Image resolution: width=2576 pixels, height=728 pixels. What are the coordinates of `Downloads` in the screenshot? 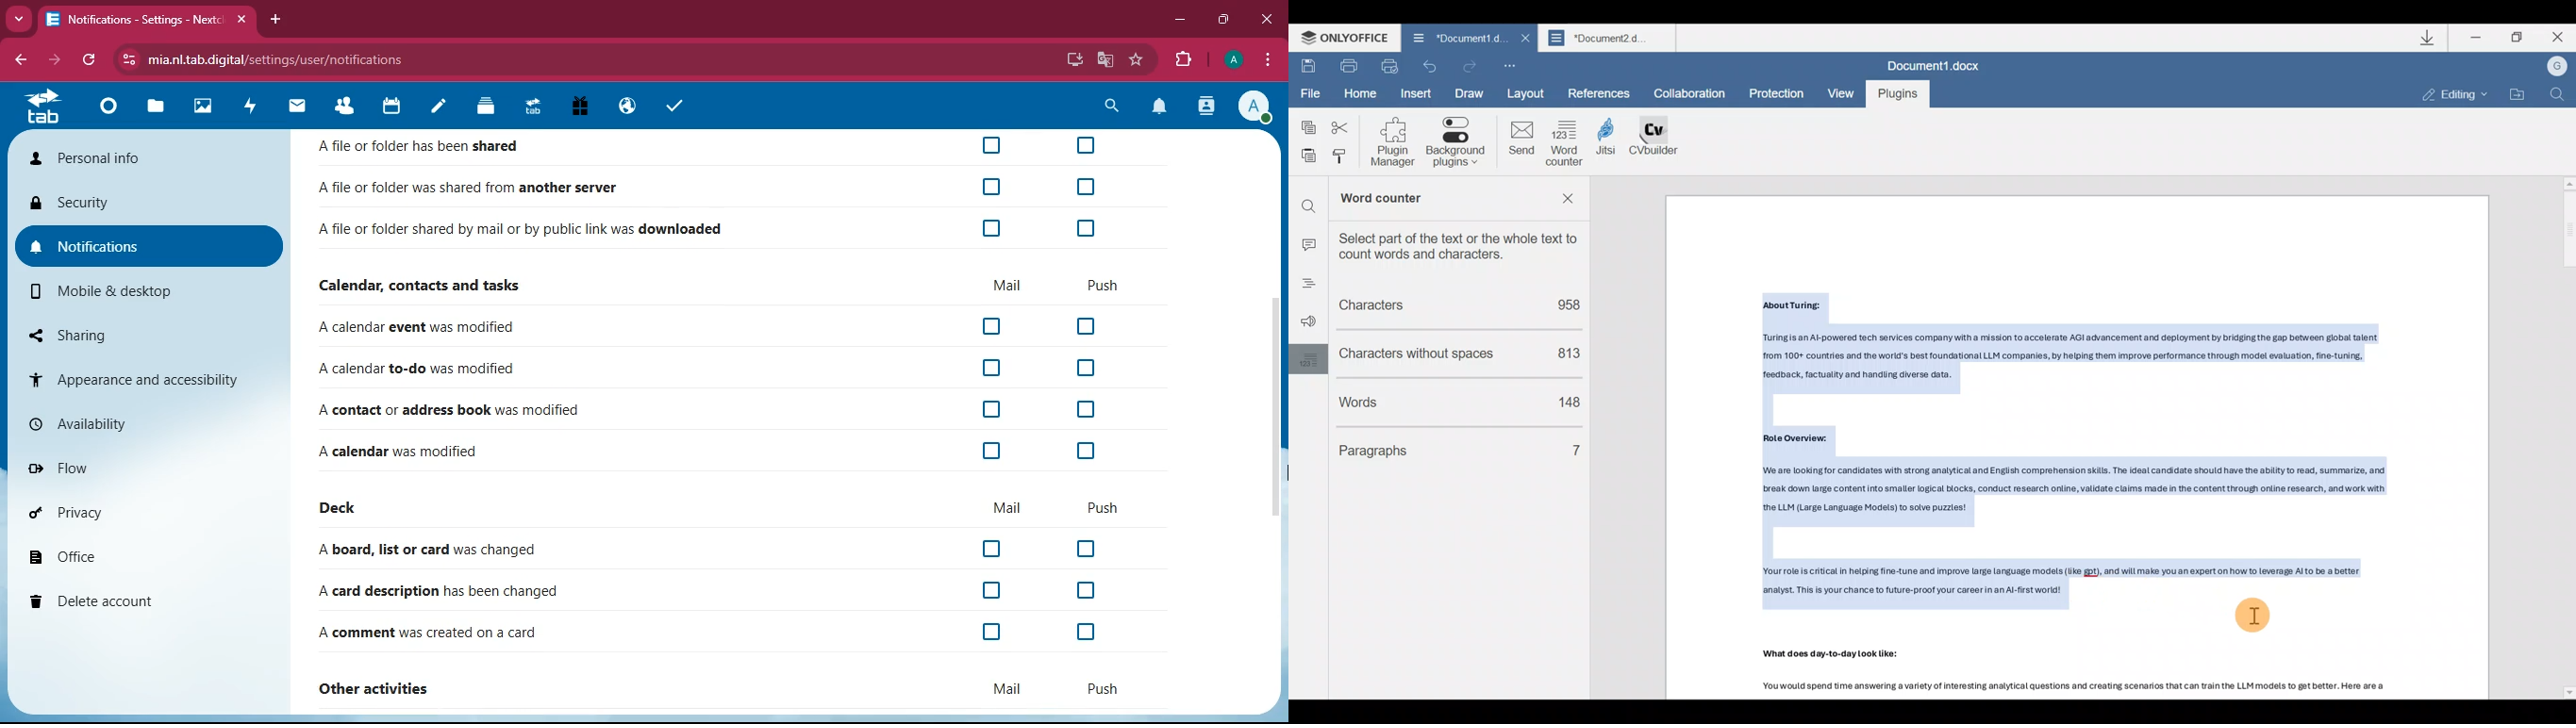 It's located at (2428, 38).